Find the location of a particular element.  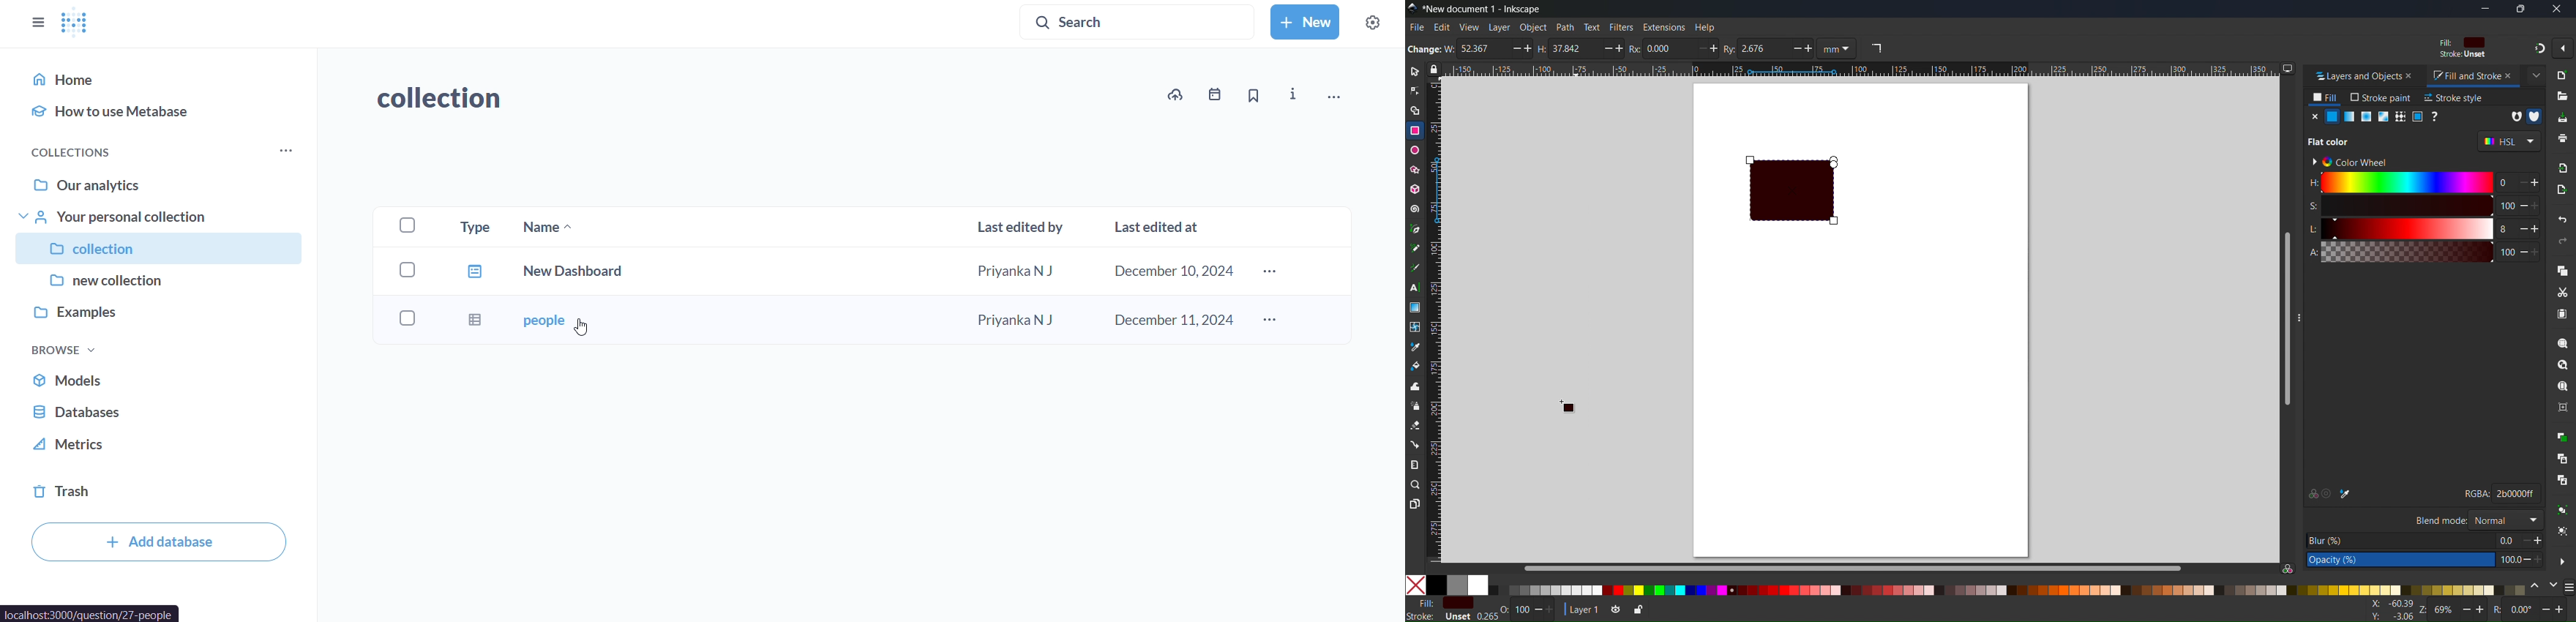

Zoom center page is located at coordinates (2562, 407).